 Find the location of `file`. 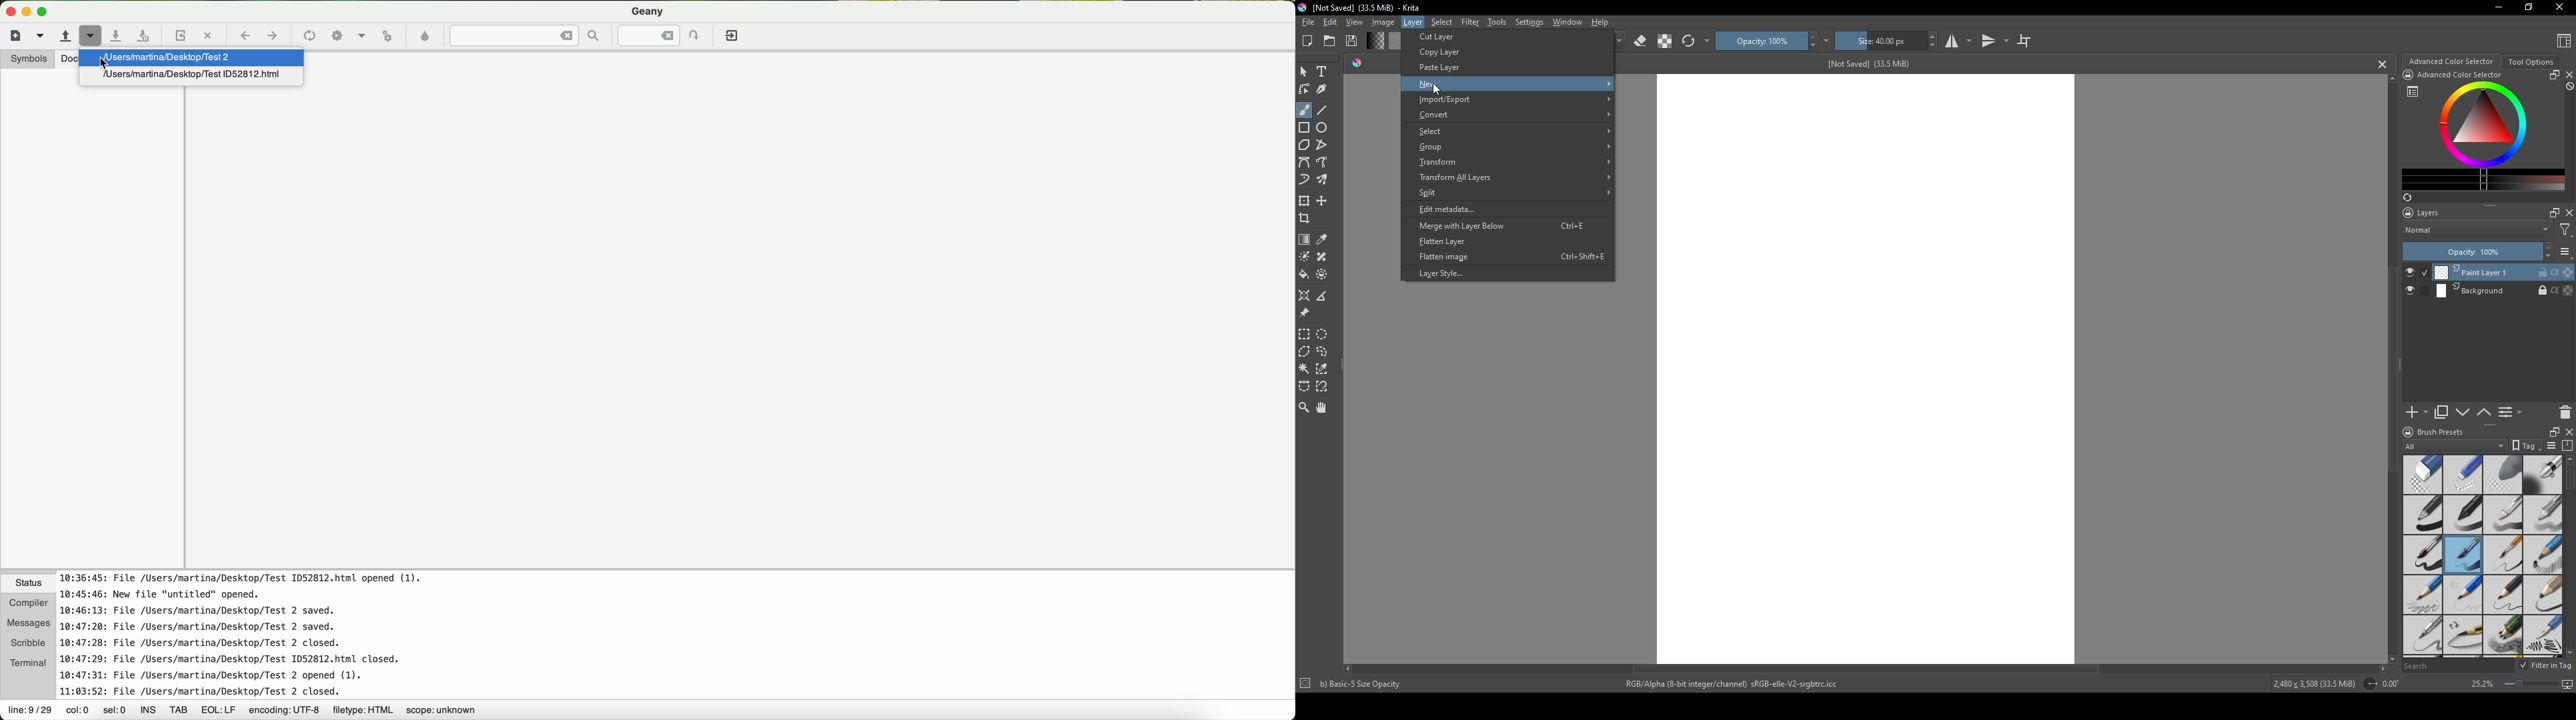

file is located at coordinates (1307, 23).